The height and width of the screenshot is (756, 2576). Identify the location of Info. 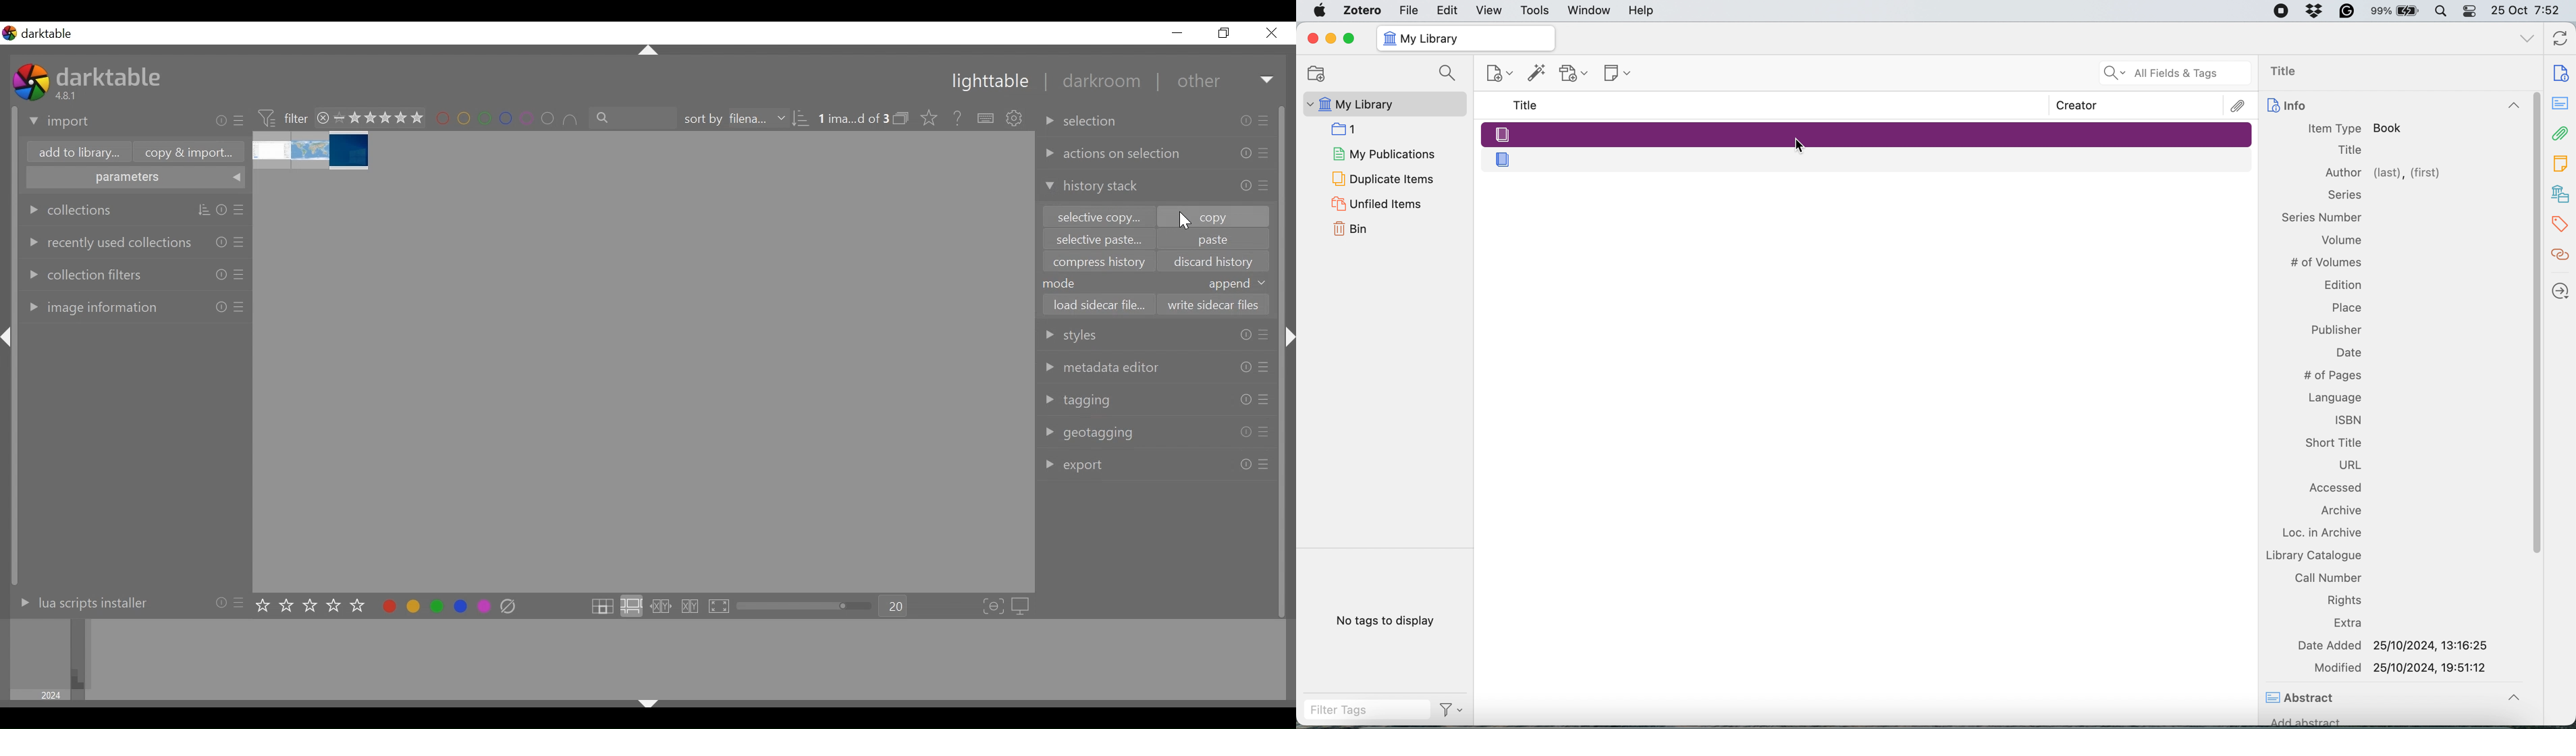
(2391, 107).